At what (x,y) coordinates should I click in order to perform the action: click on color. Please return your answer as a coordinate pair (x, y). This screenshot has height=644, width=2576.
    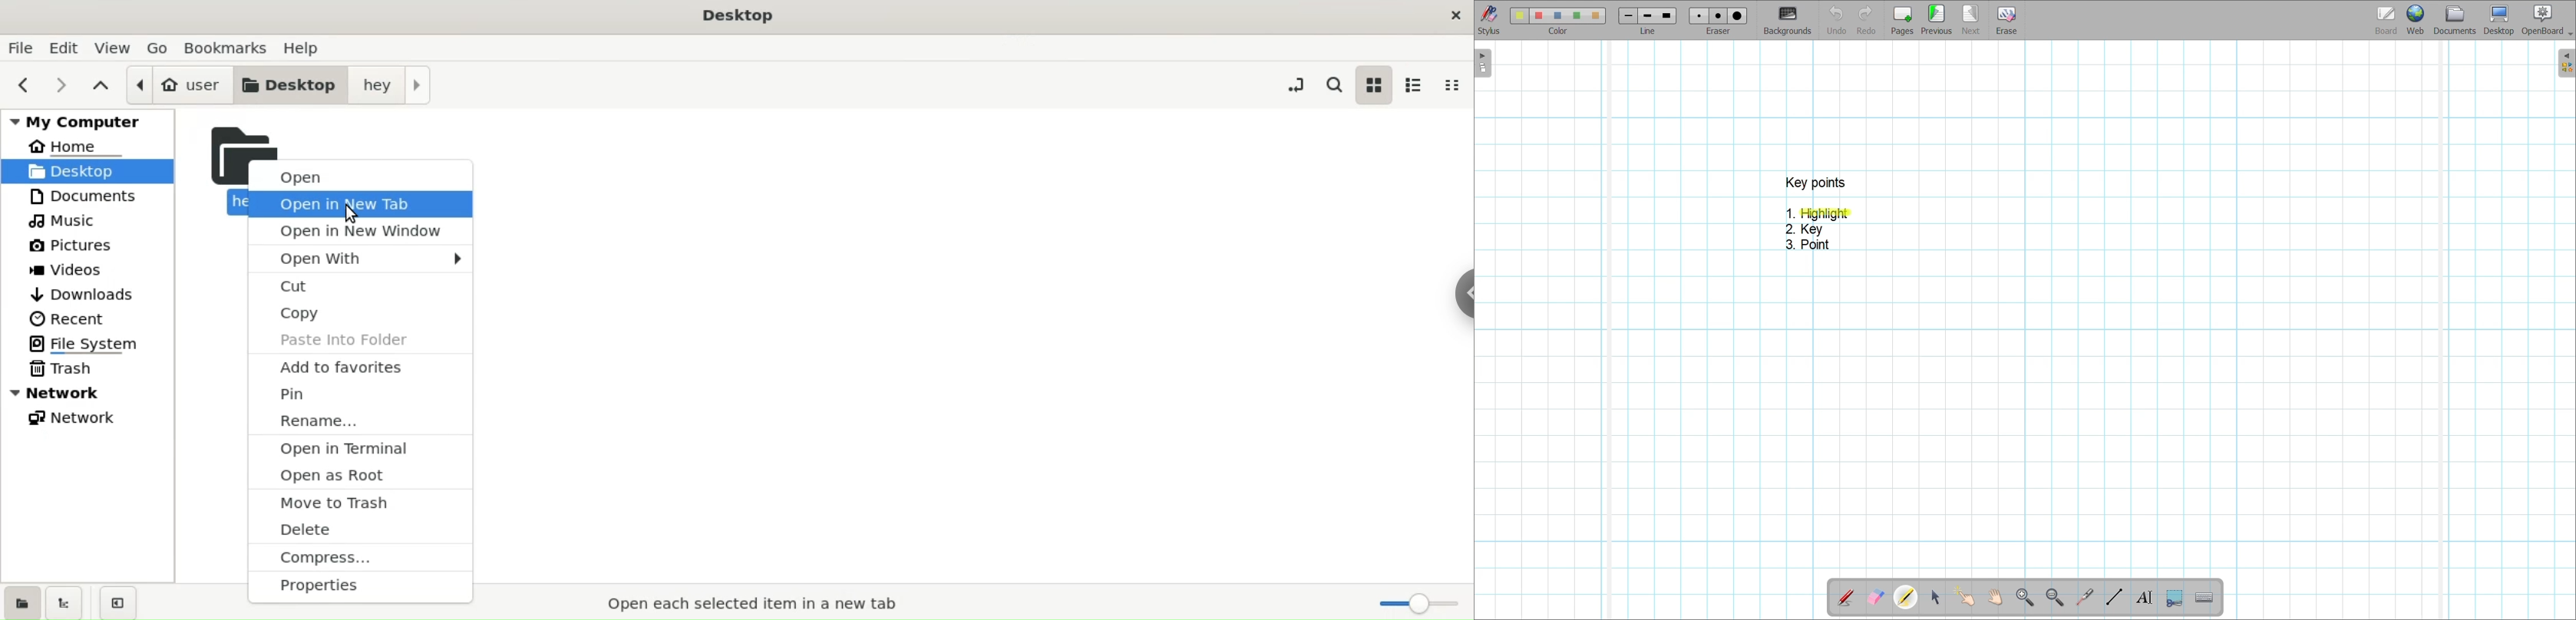
    Looking at the image, I should click on (1555, 31).